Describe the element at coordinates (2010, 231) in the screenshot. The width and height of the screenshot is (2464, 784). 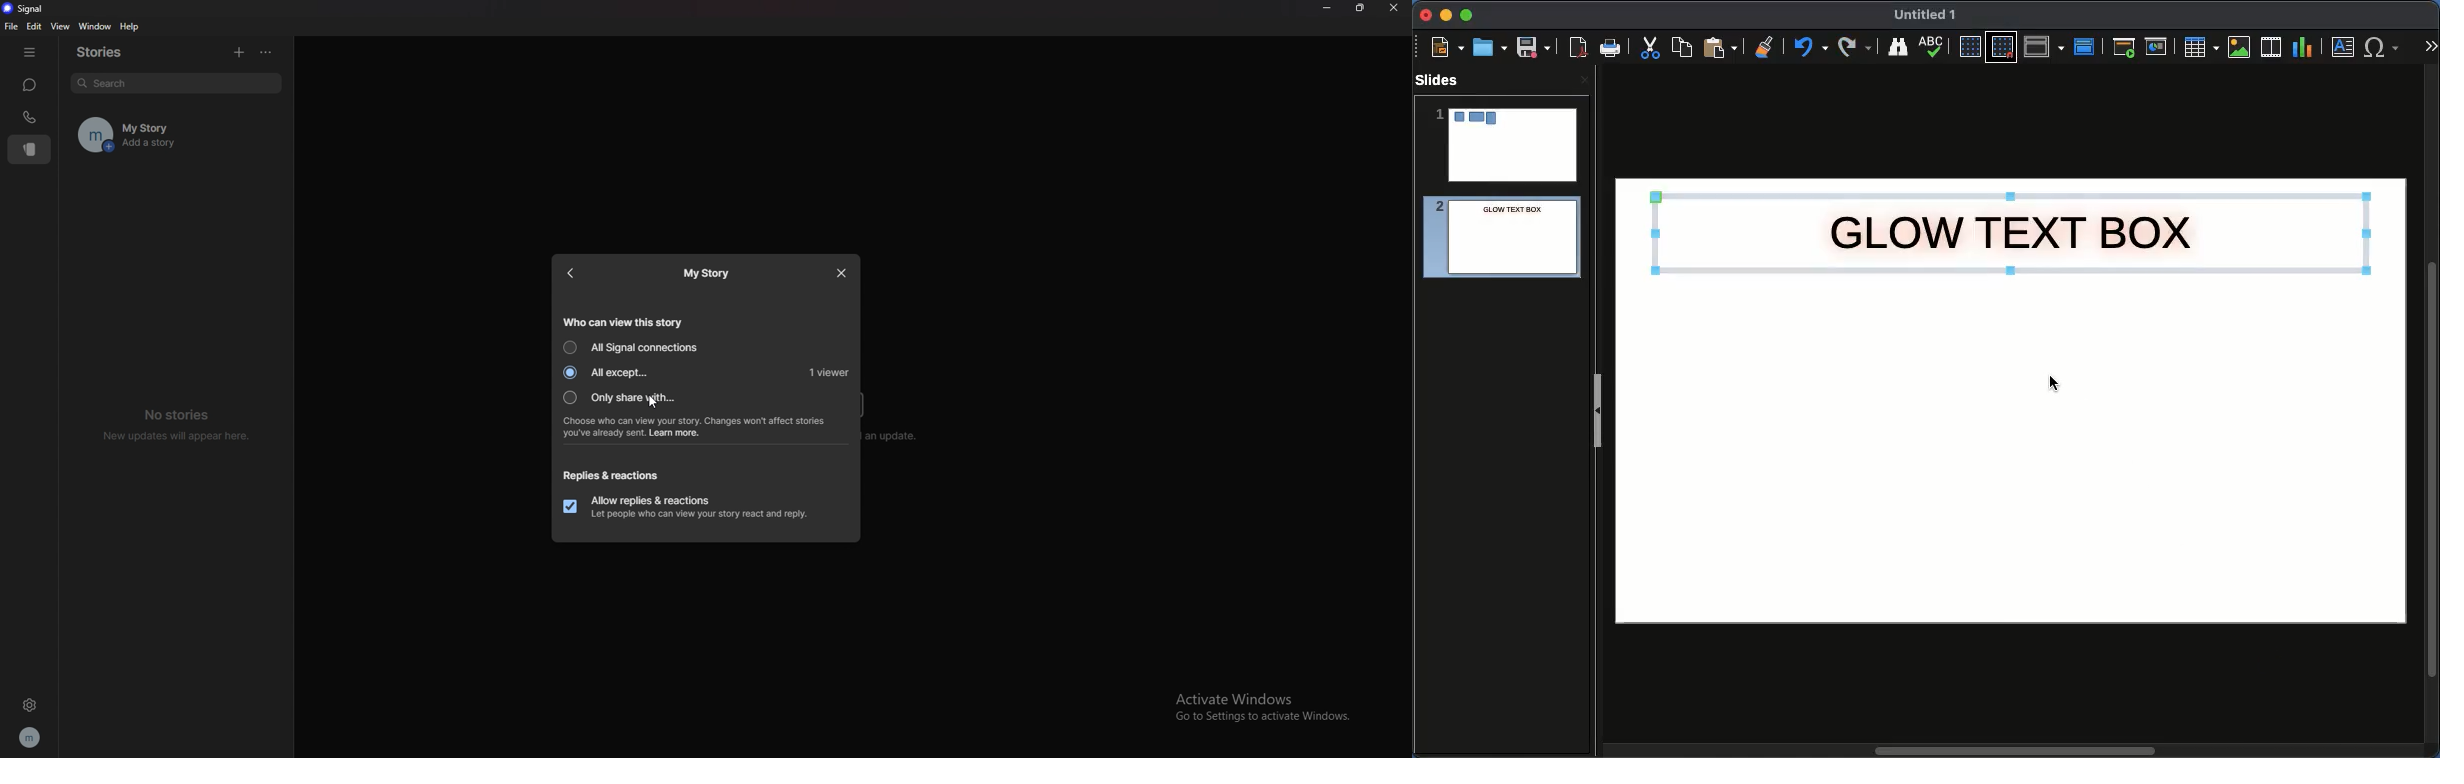
I see `GLOW TEXT BOX` at that location.